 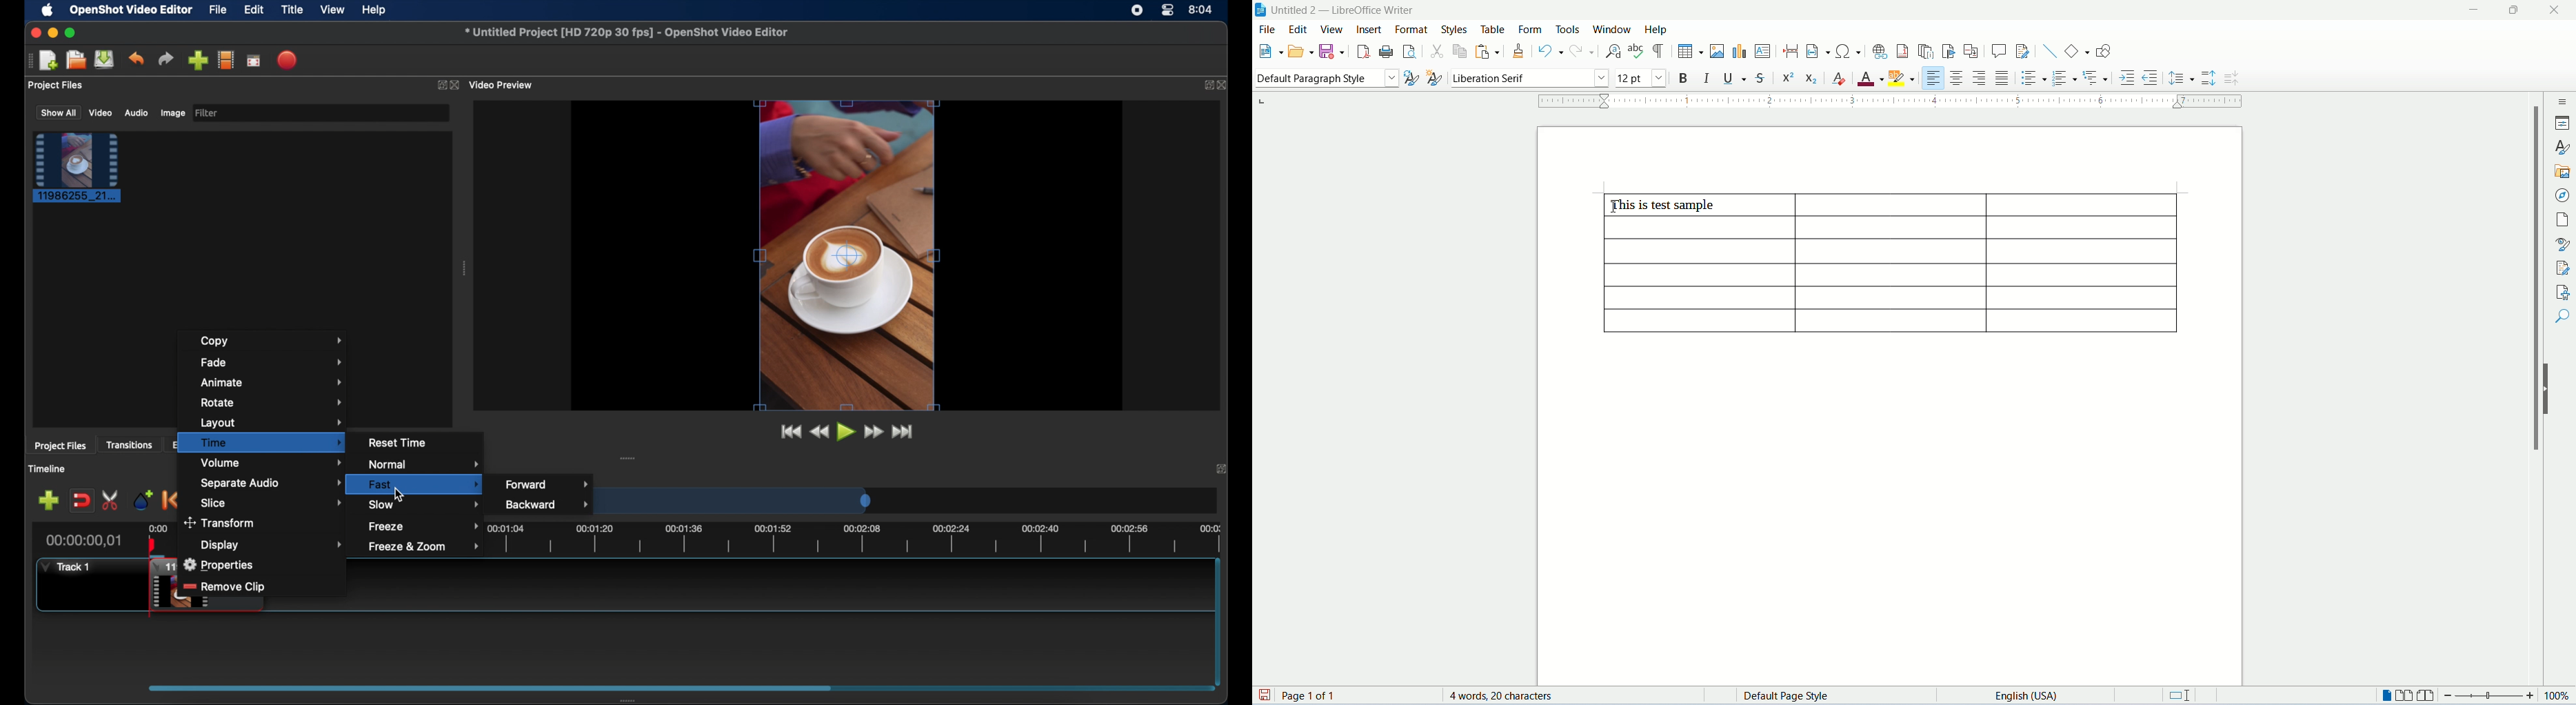 I want to click on zoom percemt, so click(x=2559, y=695).